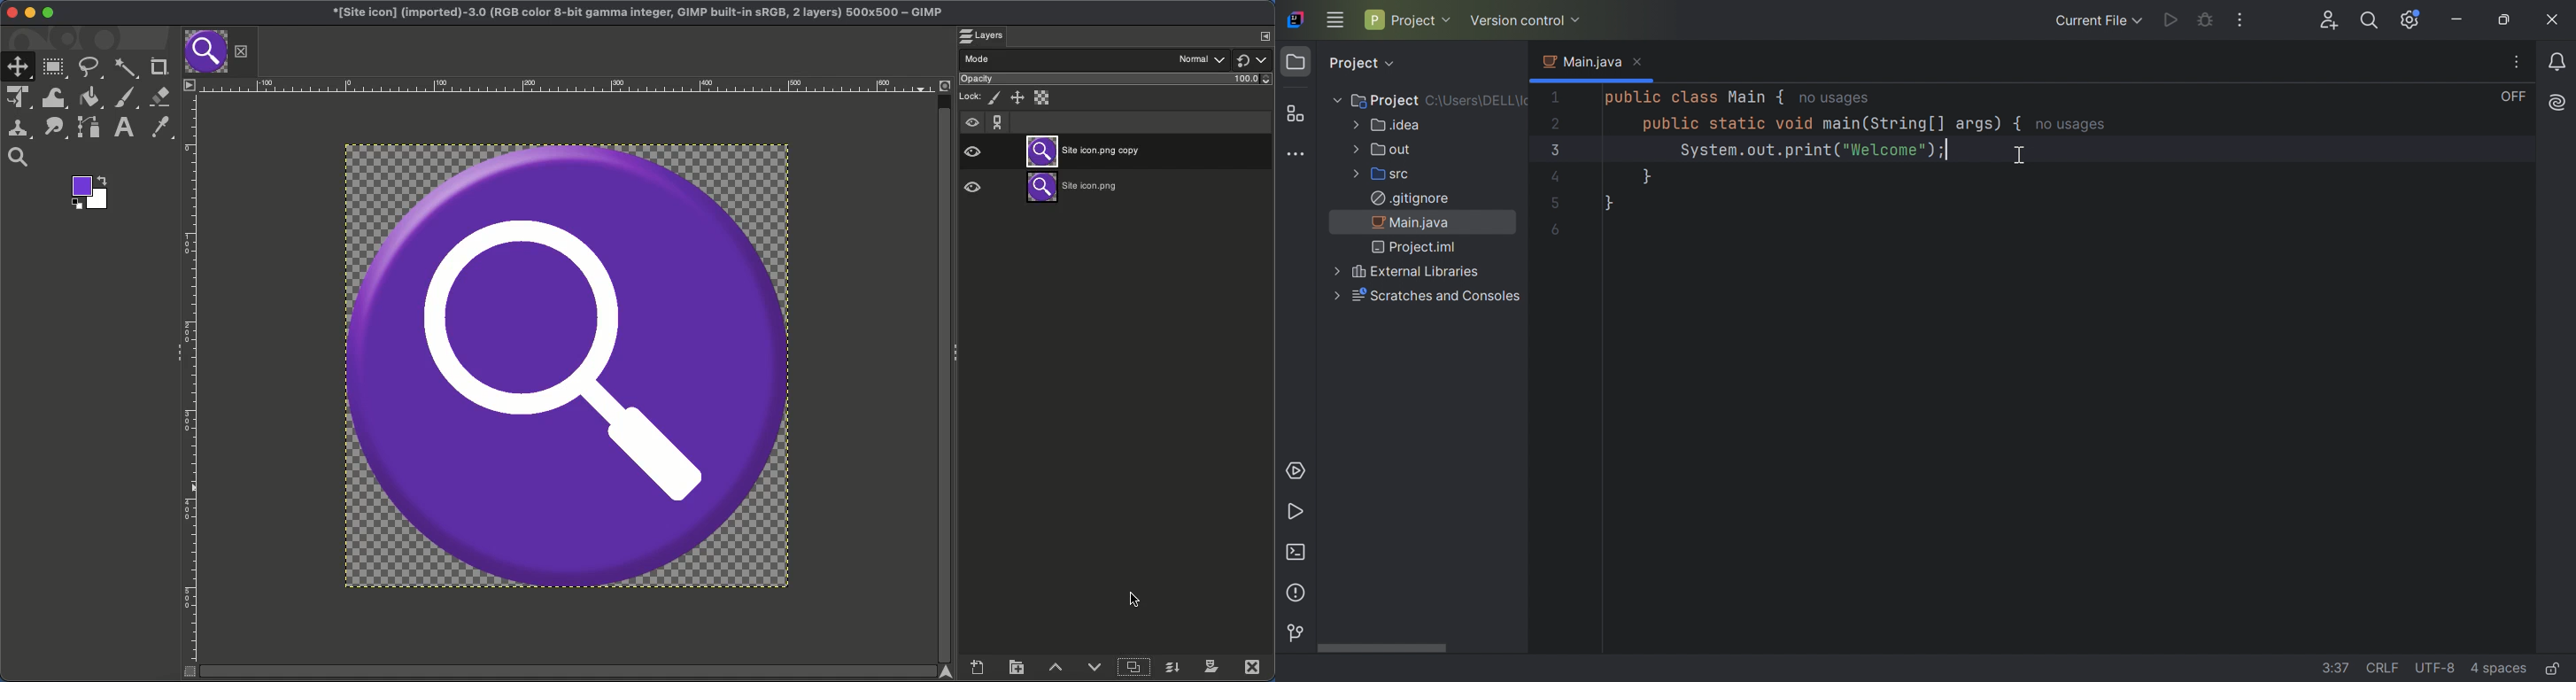 This screenshot has width=2576, height=700. Describe the element at coordinates (1017, 665) in the screenshot. I see `Create new layer group` at that location.